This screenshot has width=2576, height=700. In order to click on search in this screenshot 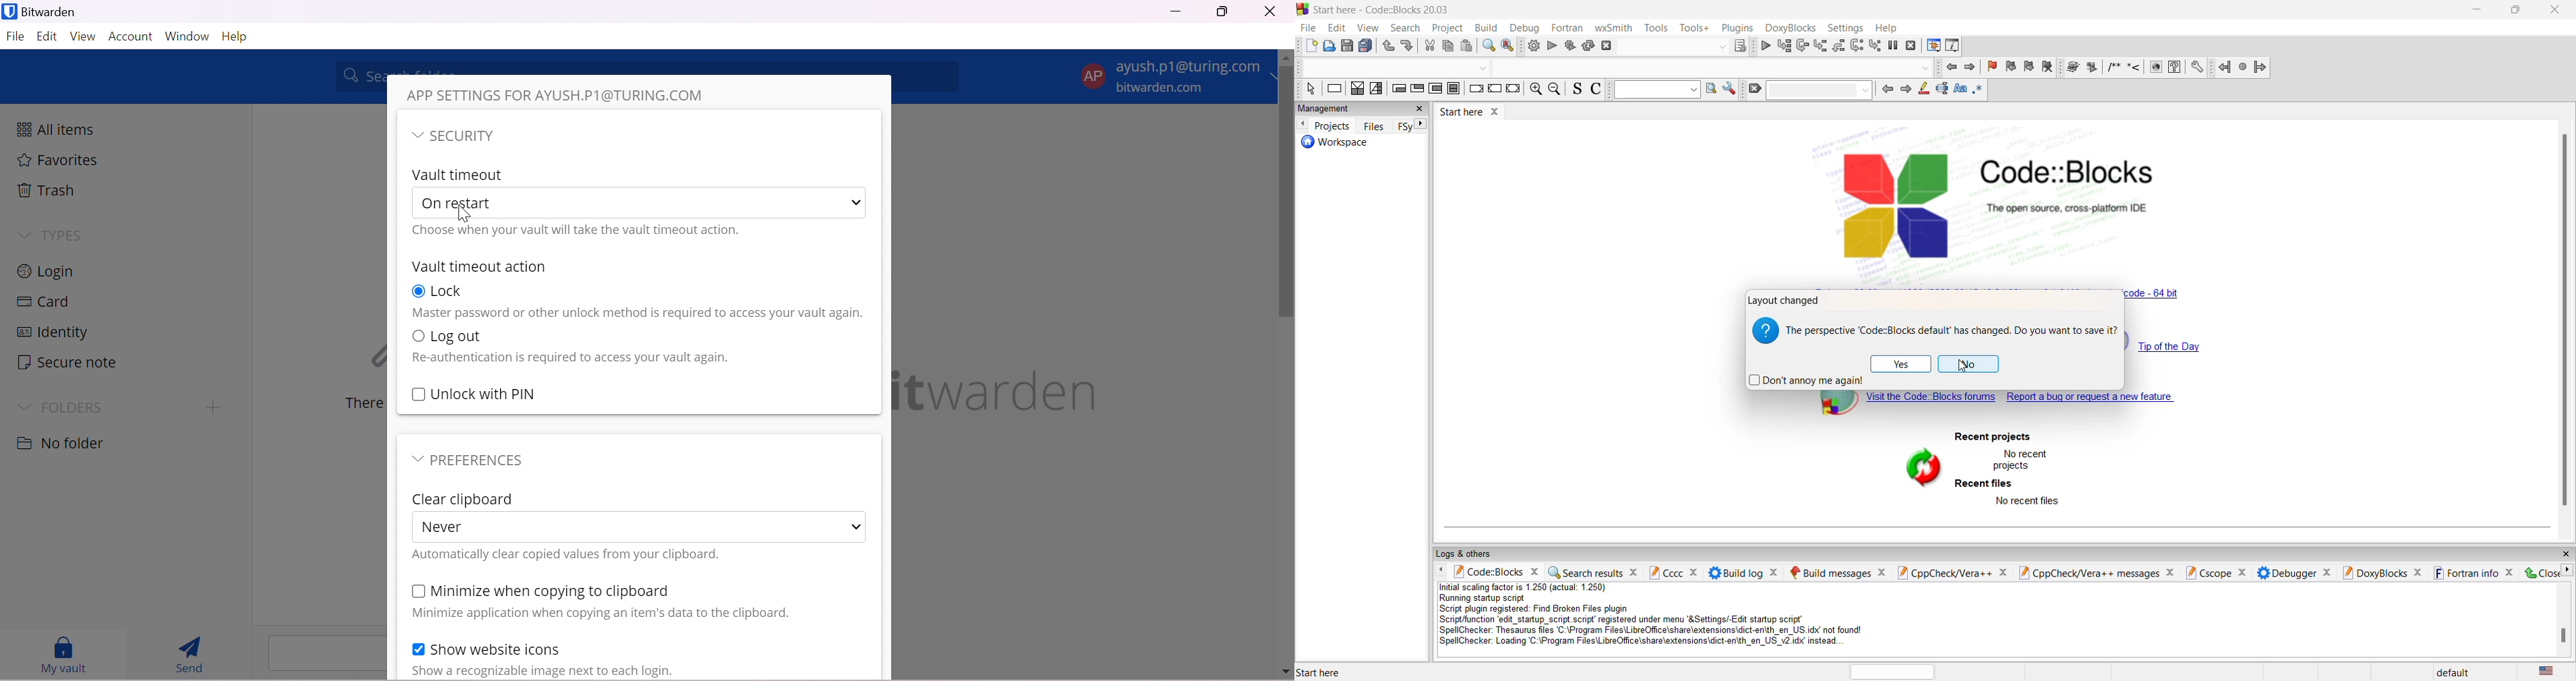, I will do `click(1407, 28)`.